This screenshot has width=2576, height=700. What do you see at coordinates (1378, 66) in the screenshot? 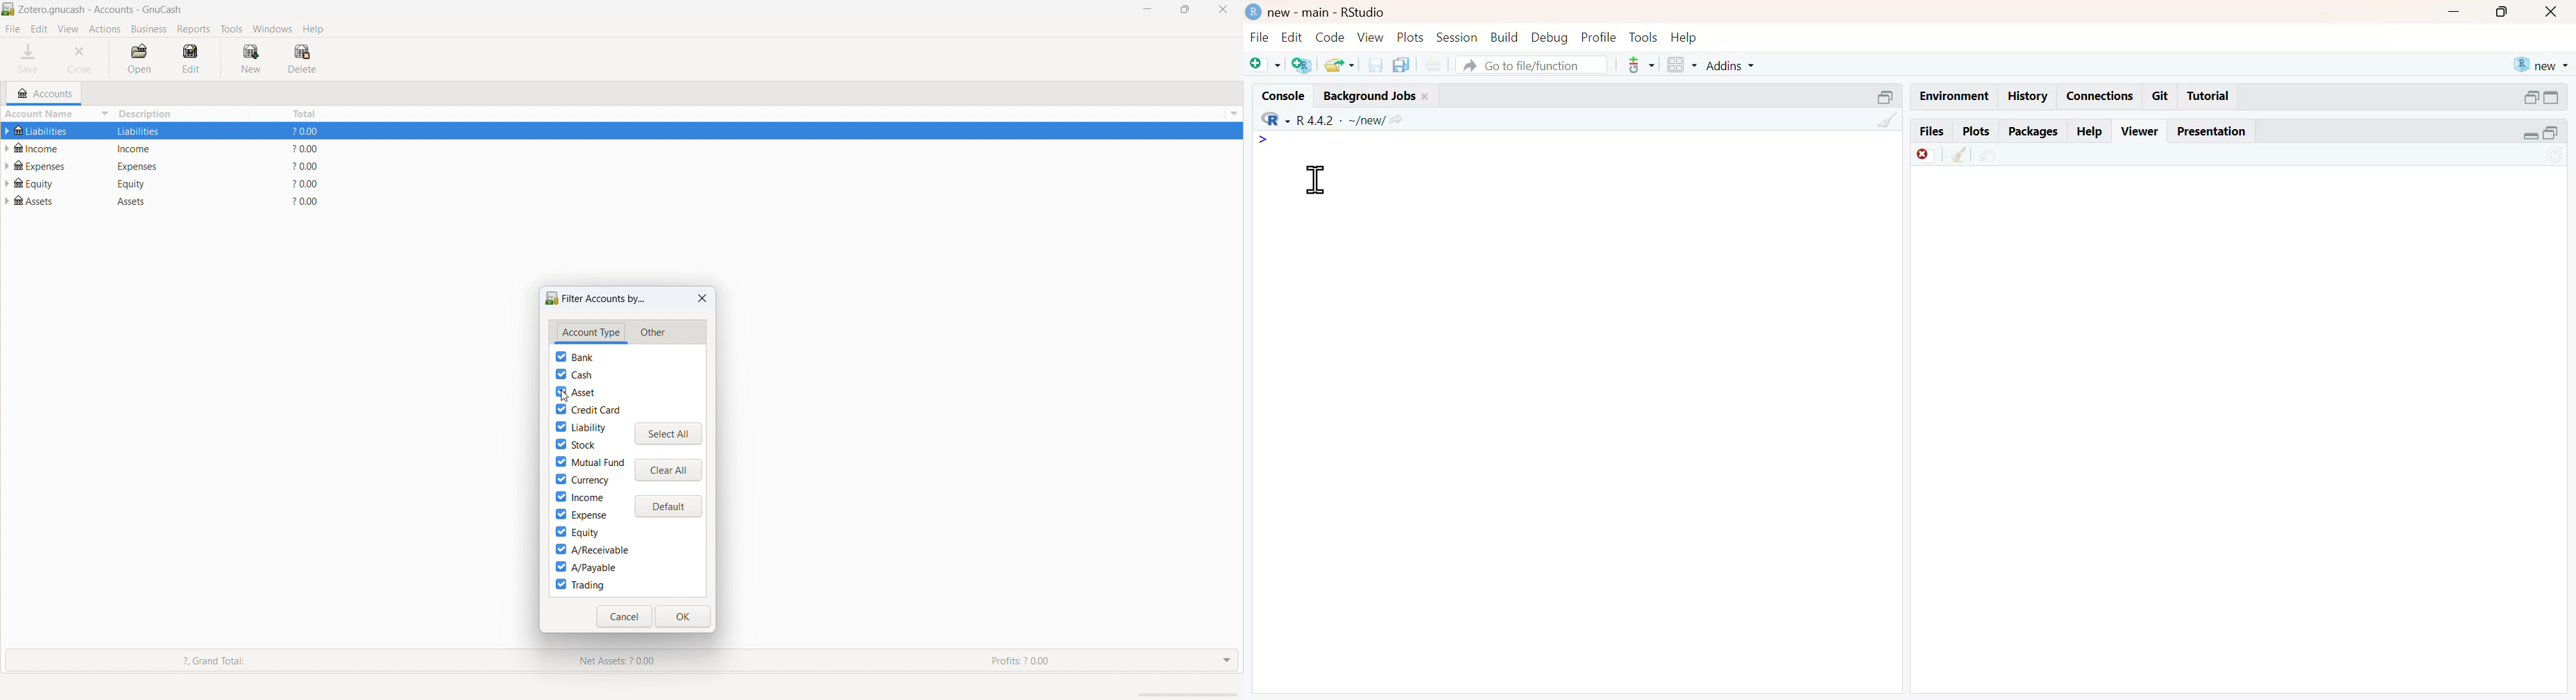
I see `save current document` at bounding box center [1378, 66].